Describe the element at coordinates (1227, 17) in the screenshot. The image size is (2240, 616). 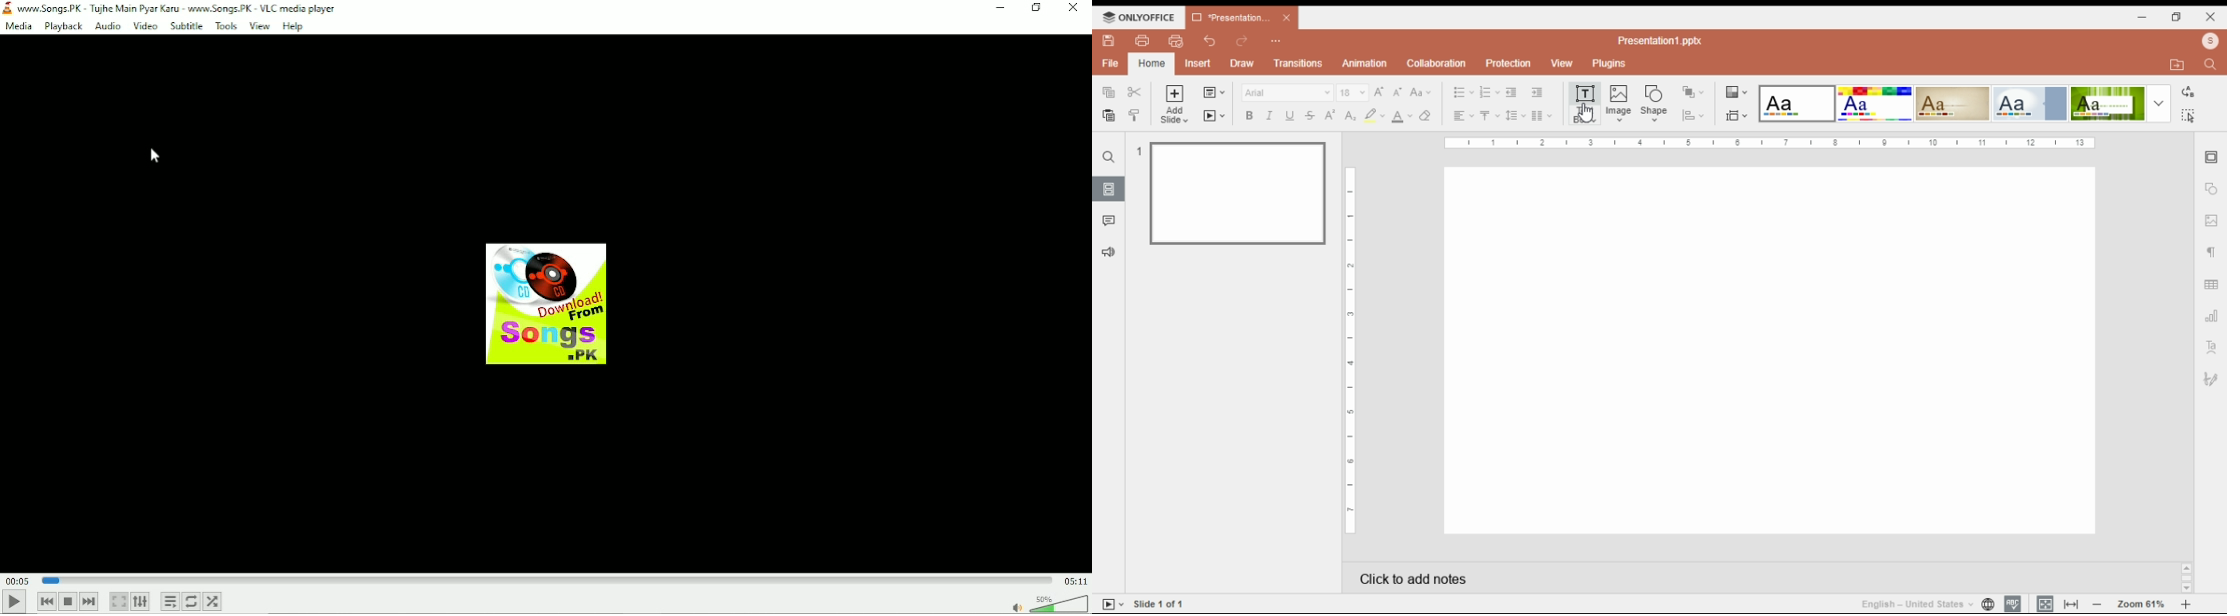
I see `*Presentation...` at that location.